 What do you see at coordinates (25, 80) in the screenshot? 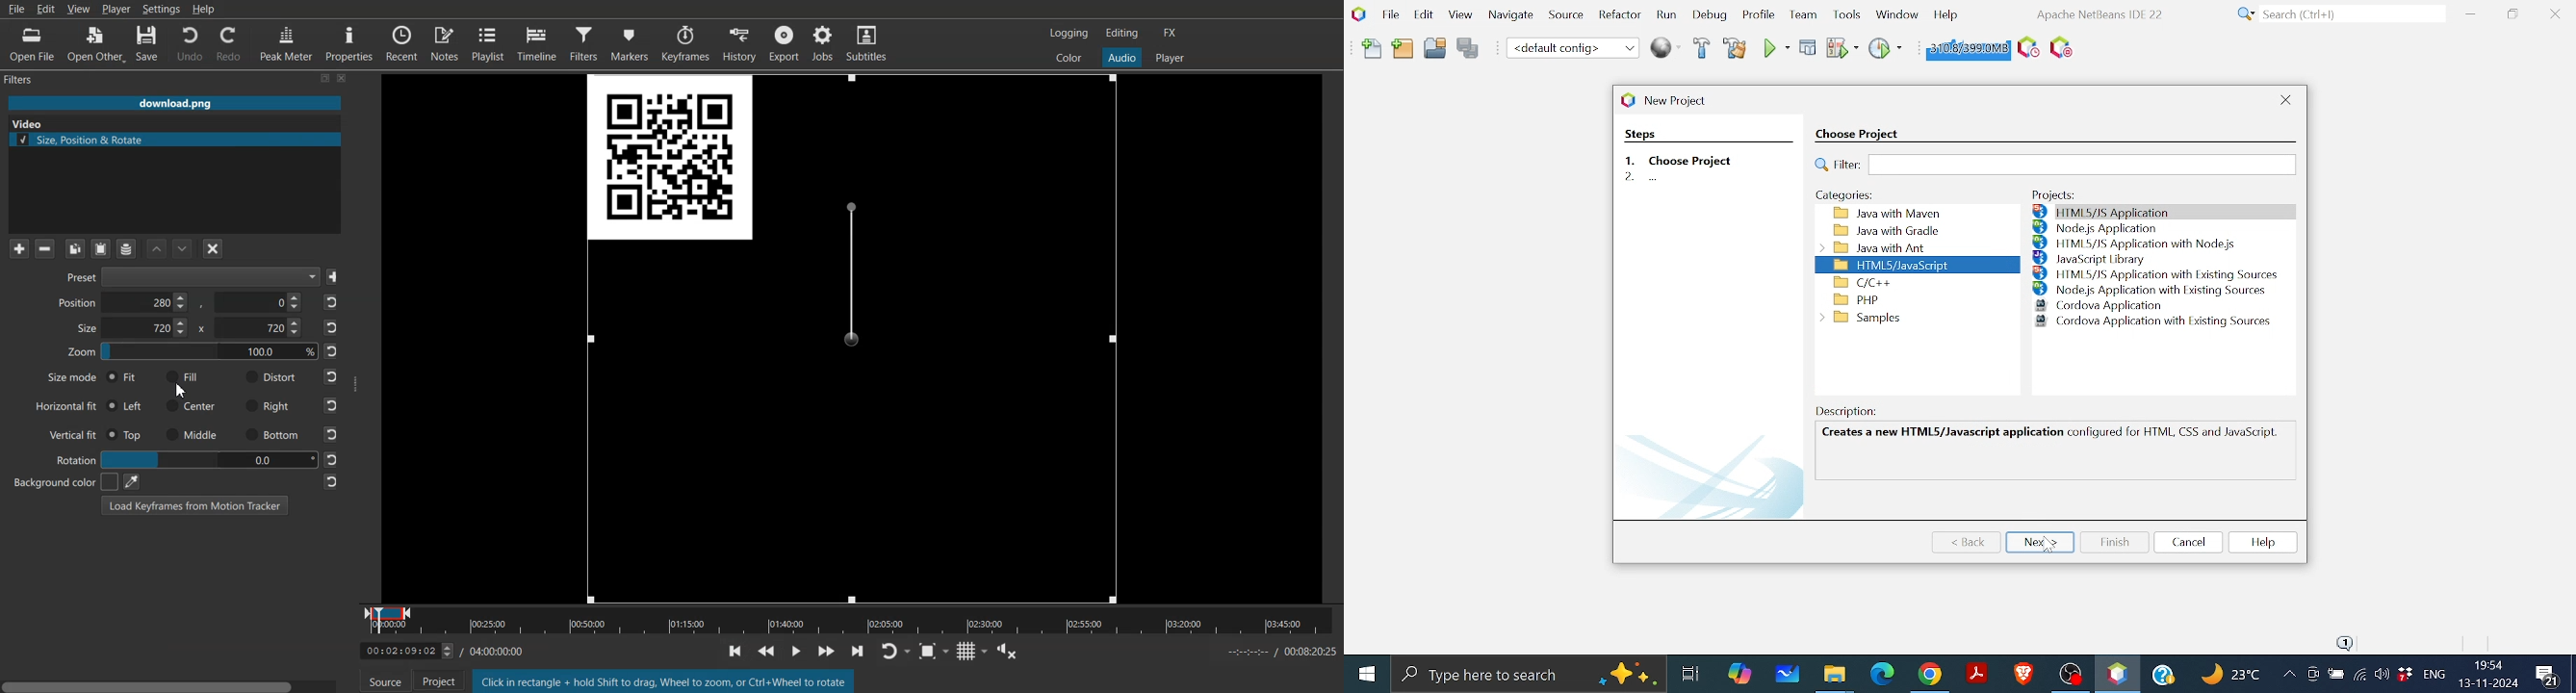
I see `Text 1` at bounding box center [25, 80].